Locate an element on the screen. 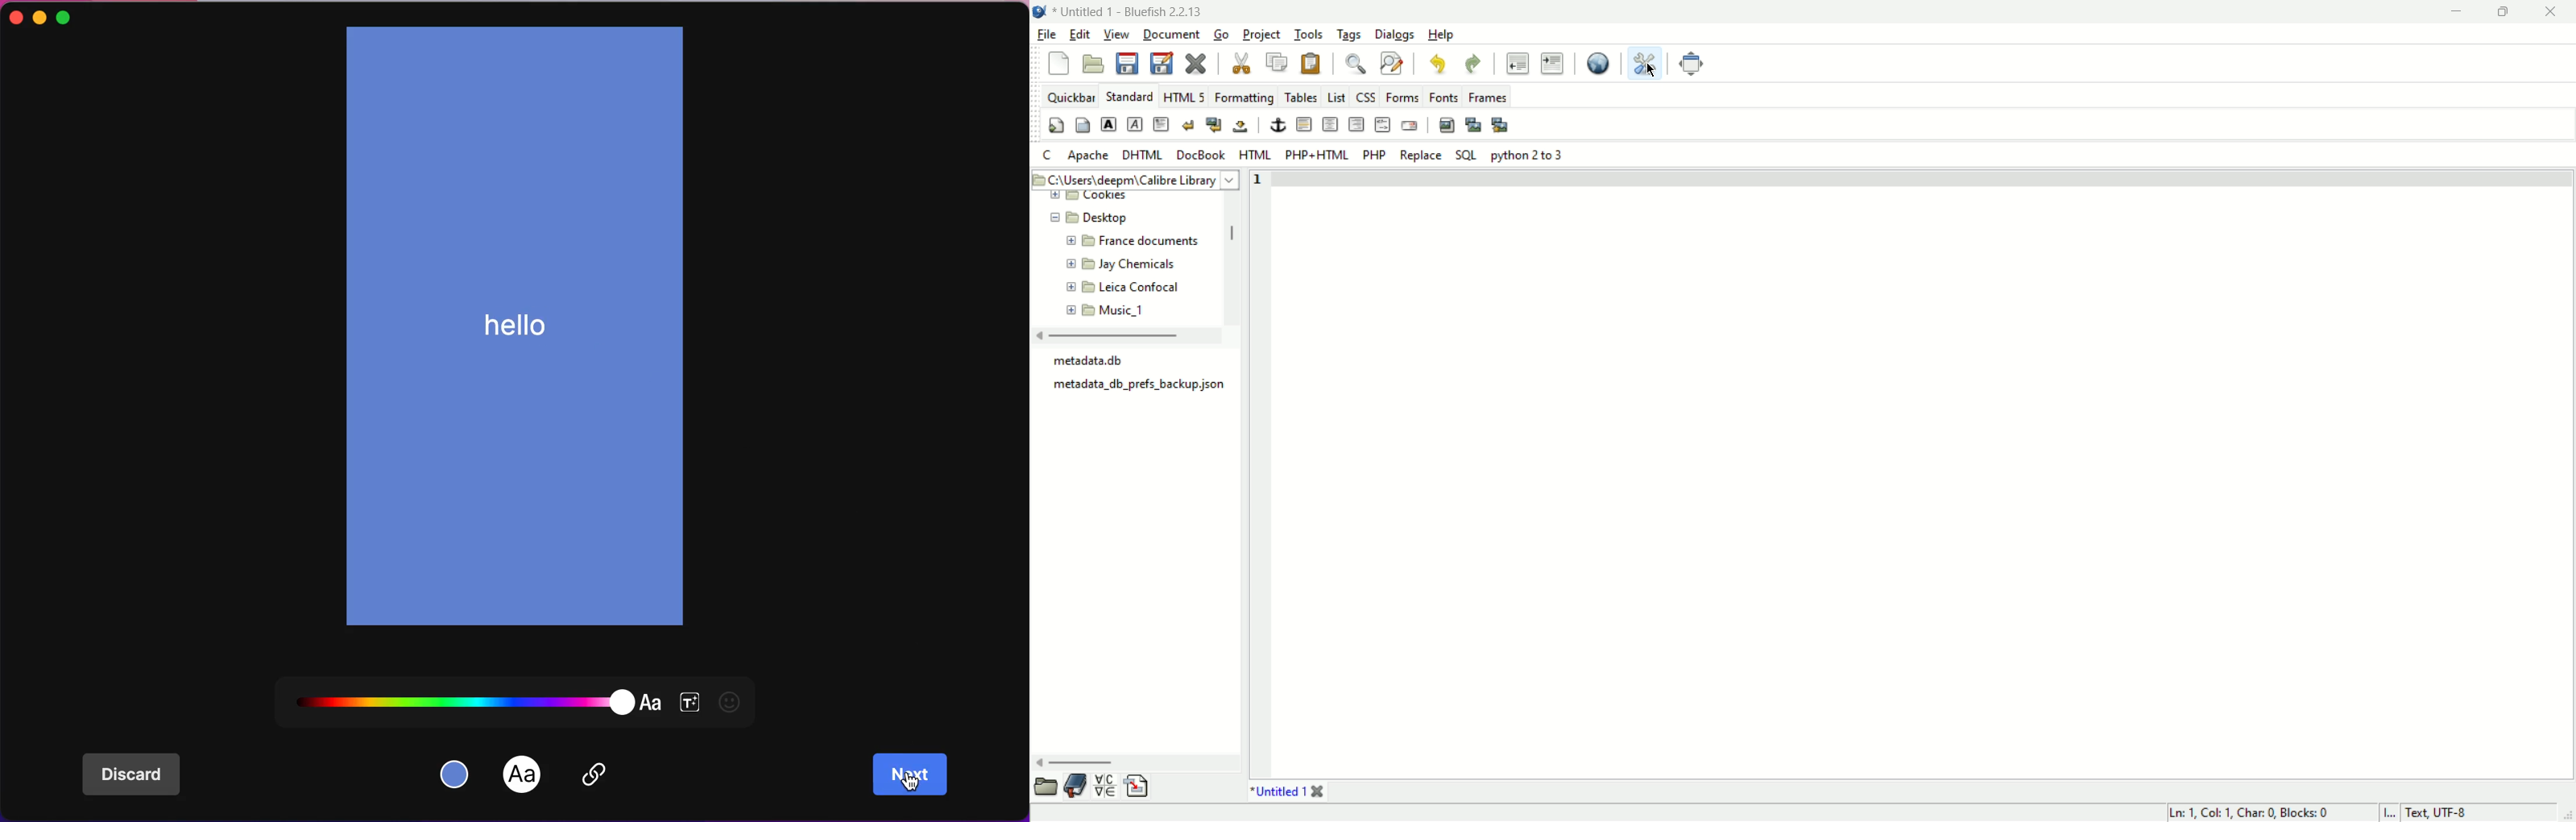 Image resolution: width=2576 pixels, height=840 pixels. emoji is located at coordinates (735, 701).